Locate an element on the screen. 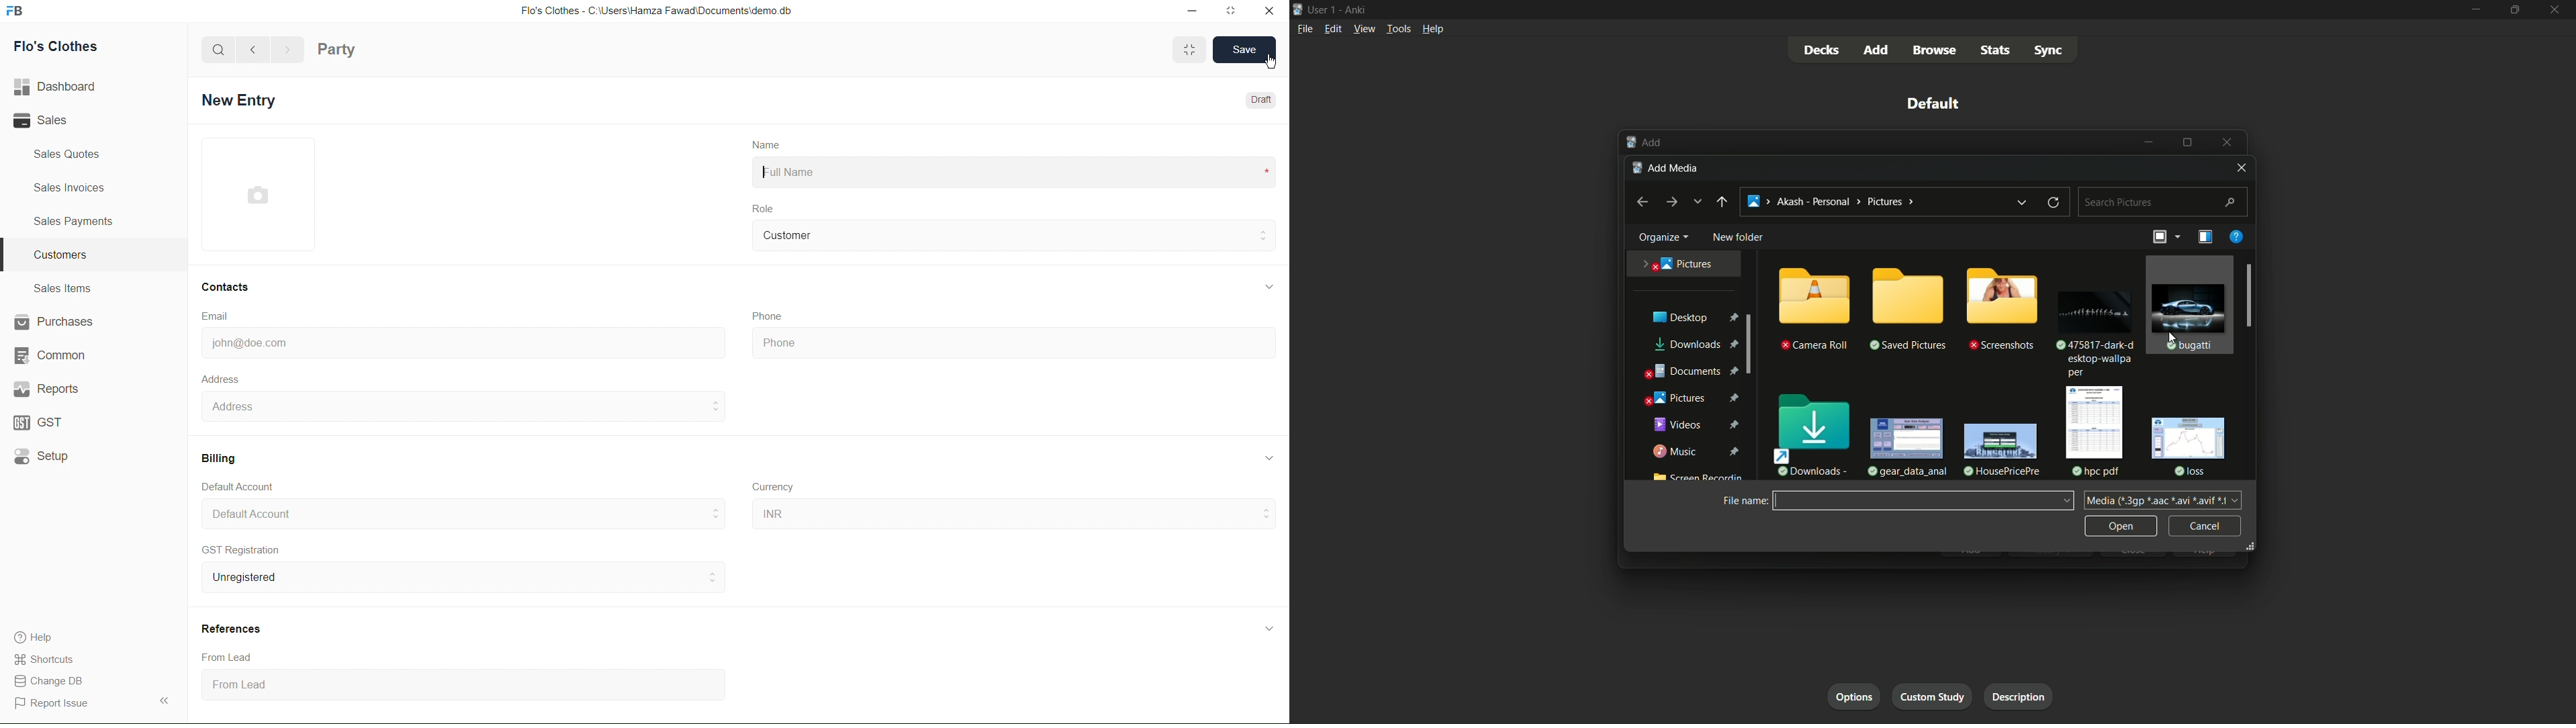 This screenshot has height=728, width=2576. scroll bar is located at coordinates (1747, 344).